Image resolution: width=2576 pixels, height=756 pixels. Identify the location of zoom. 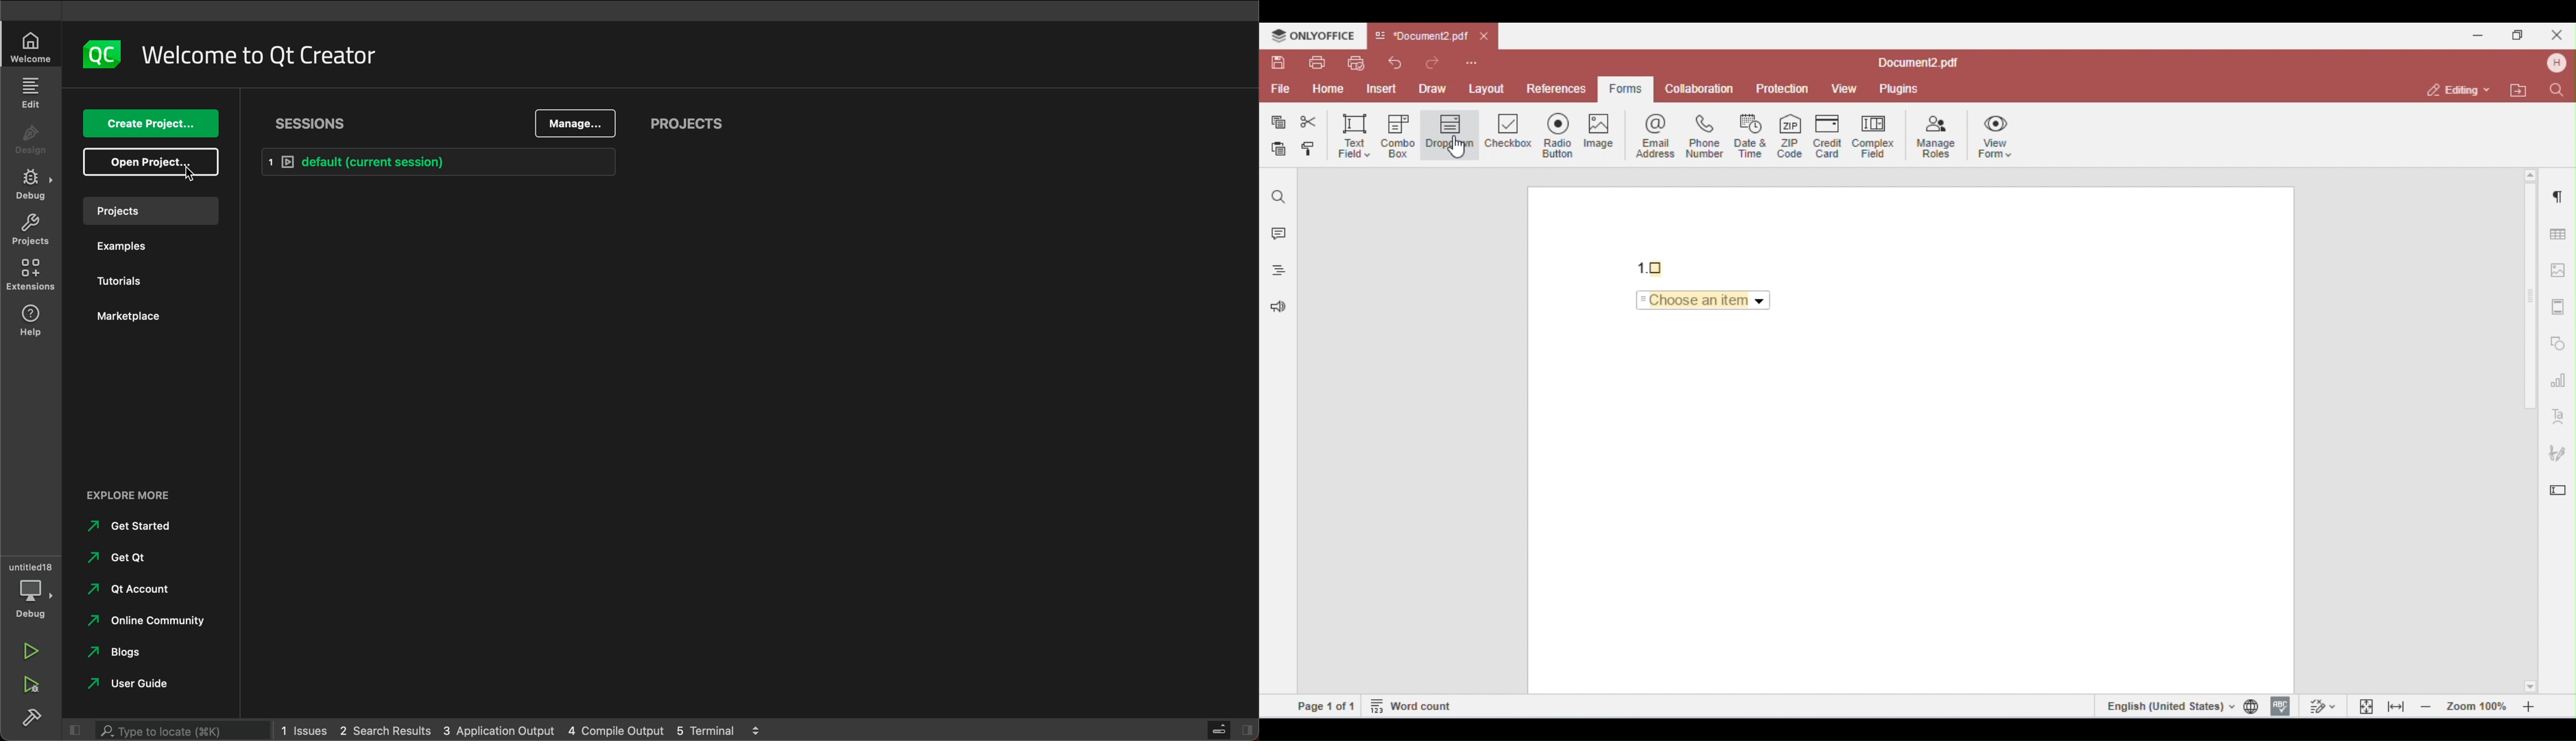
(2481, 705).